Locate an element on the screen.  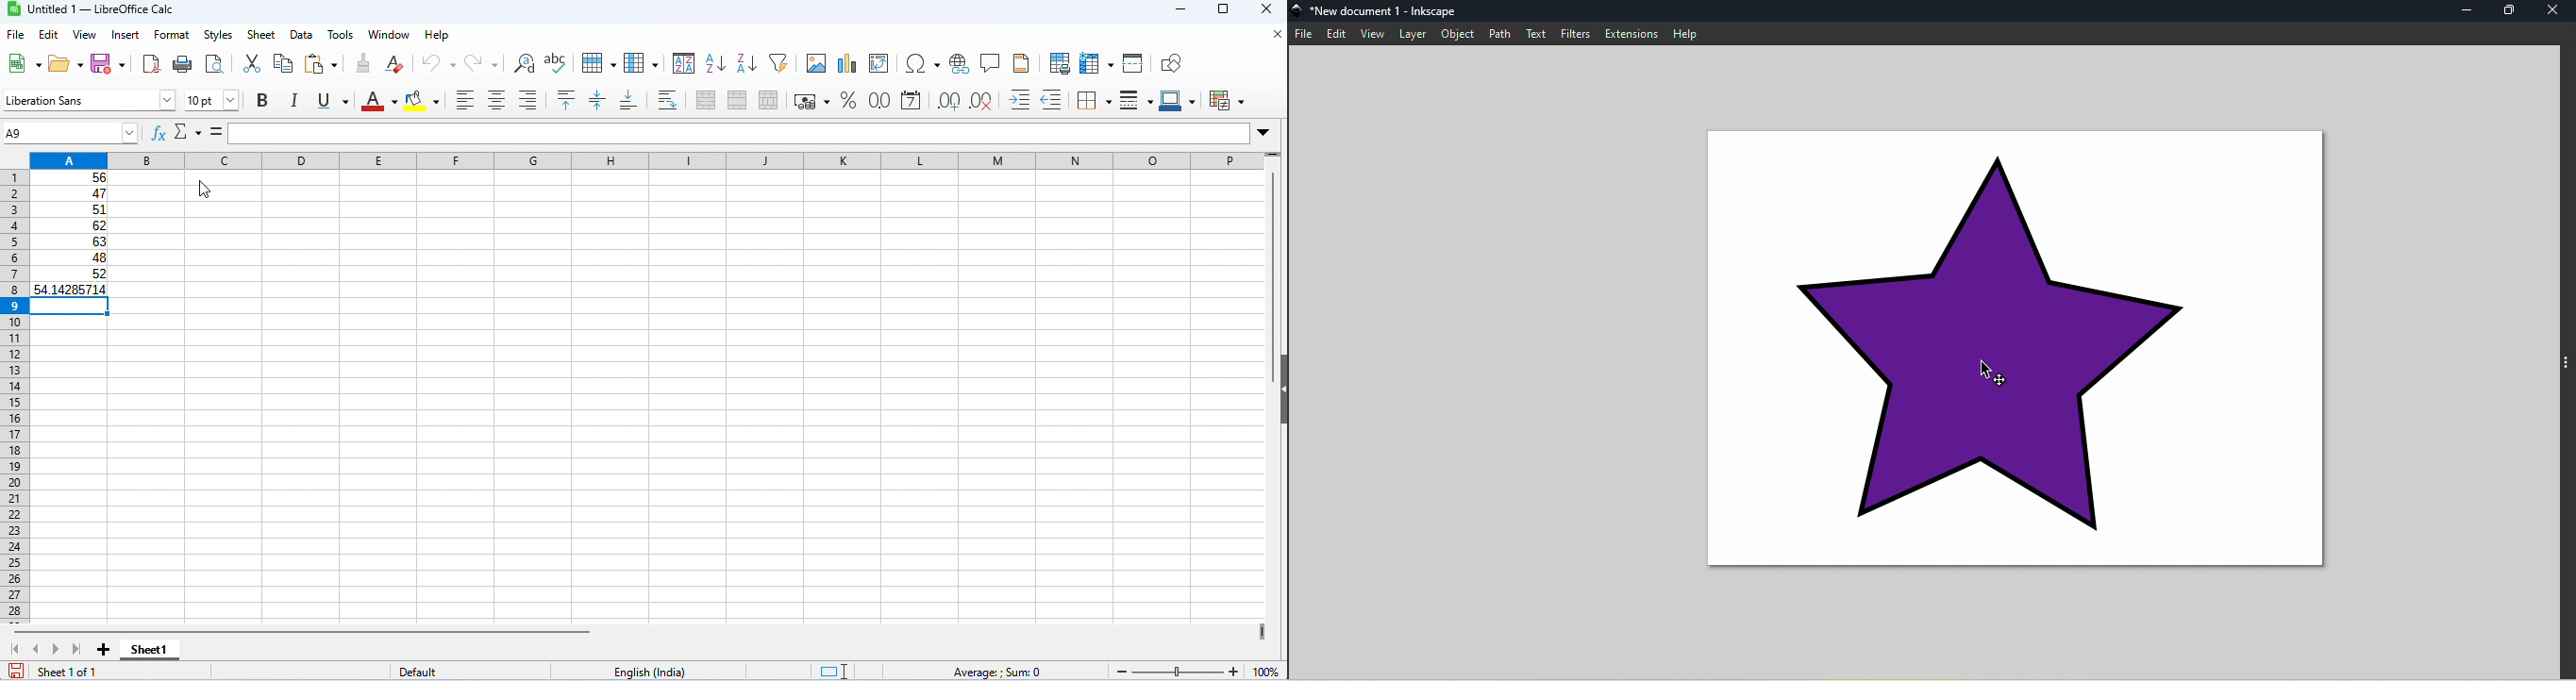
file is located at coordinates (15, 35).